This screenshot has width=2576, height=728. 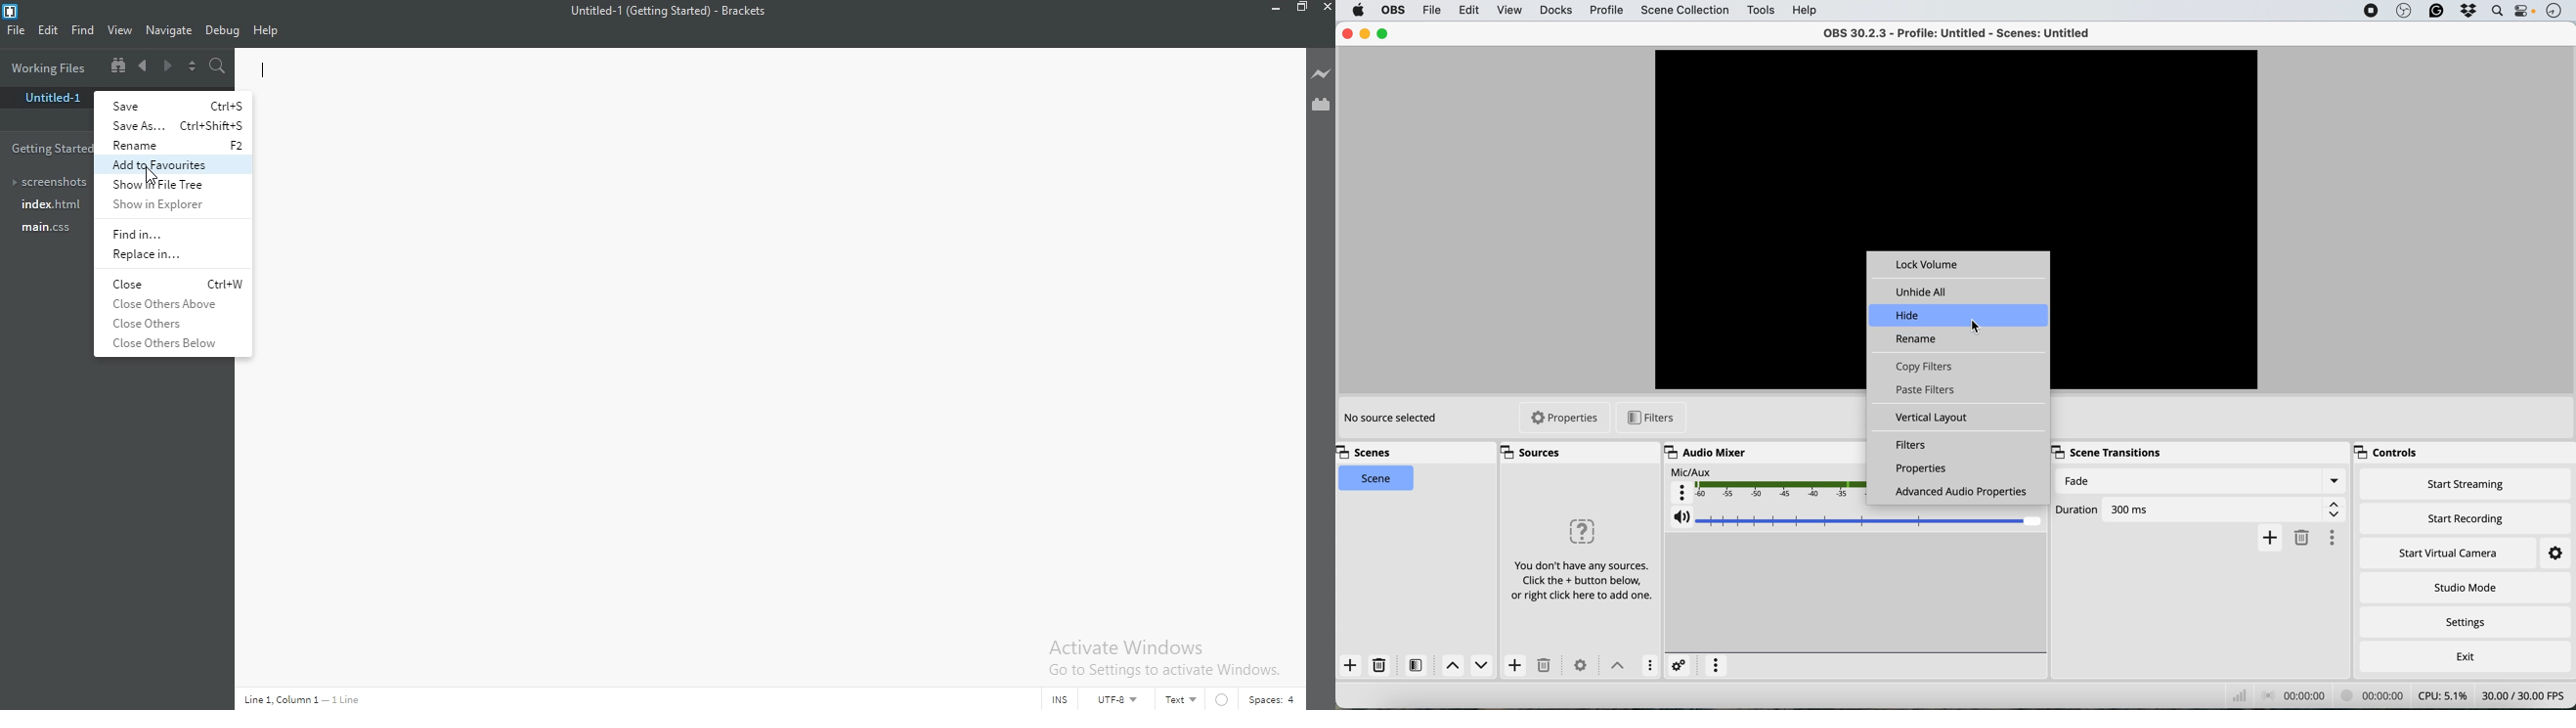 I want to click on close others above, so click(x=175, y=306).